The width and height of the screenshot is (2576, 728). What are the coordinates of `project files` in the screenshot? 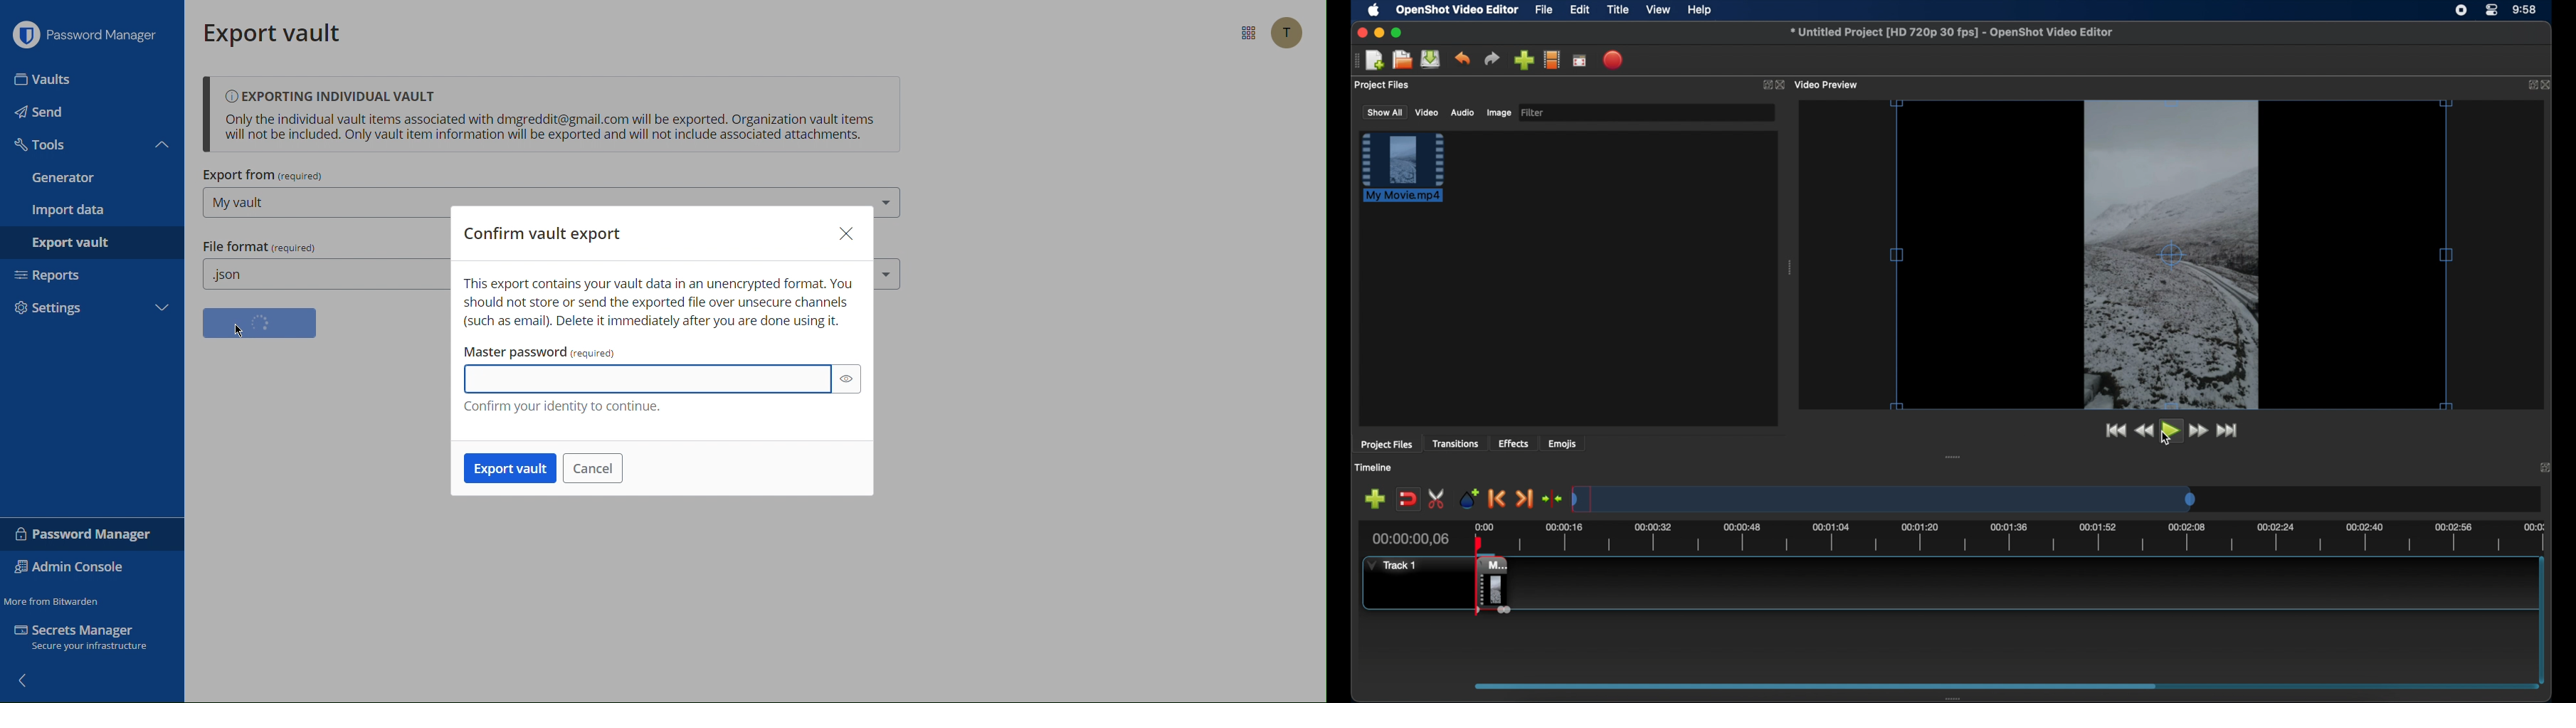 It's located at (1383, 85).